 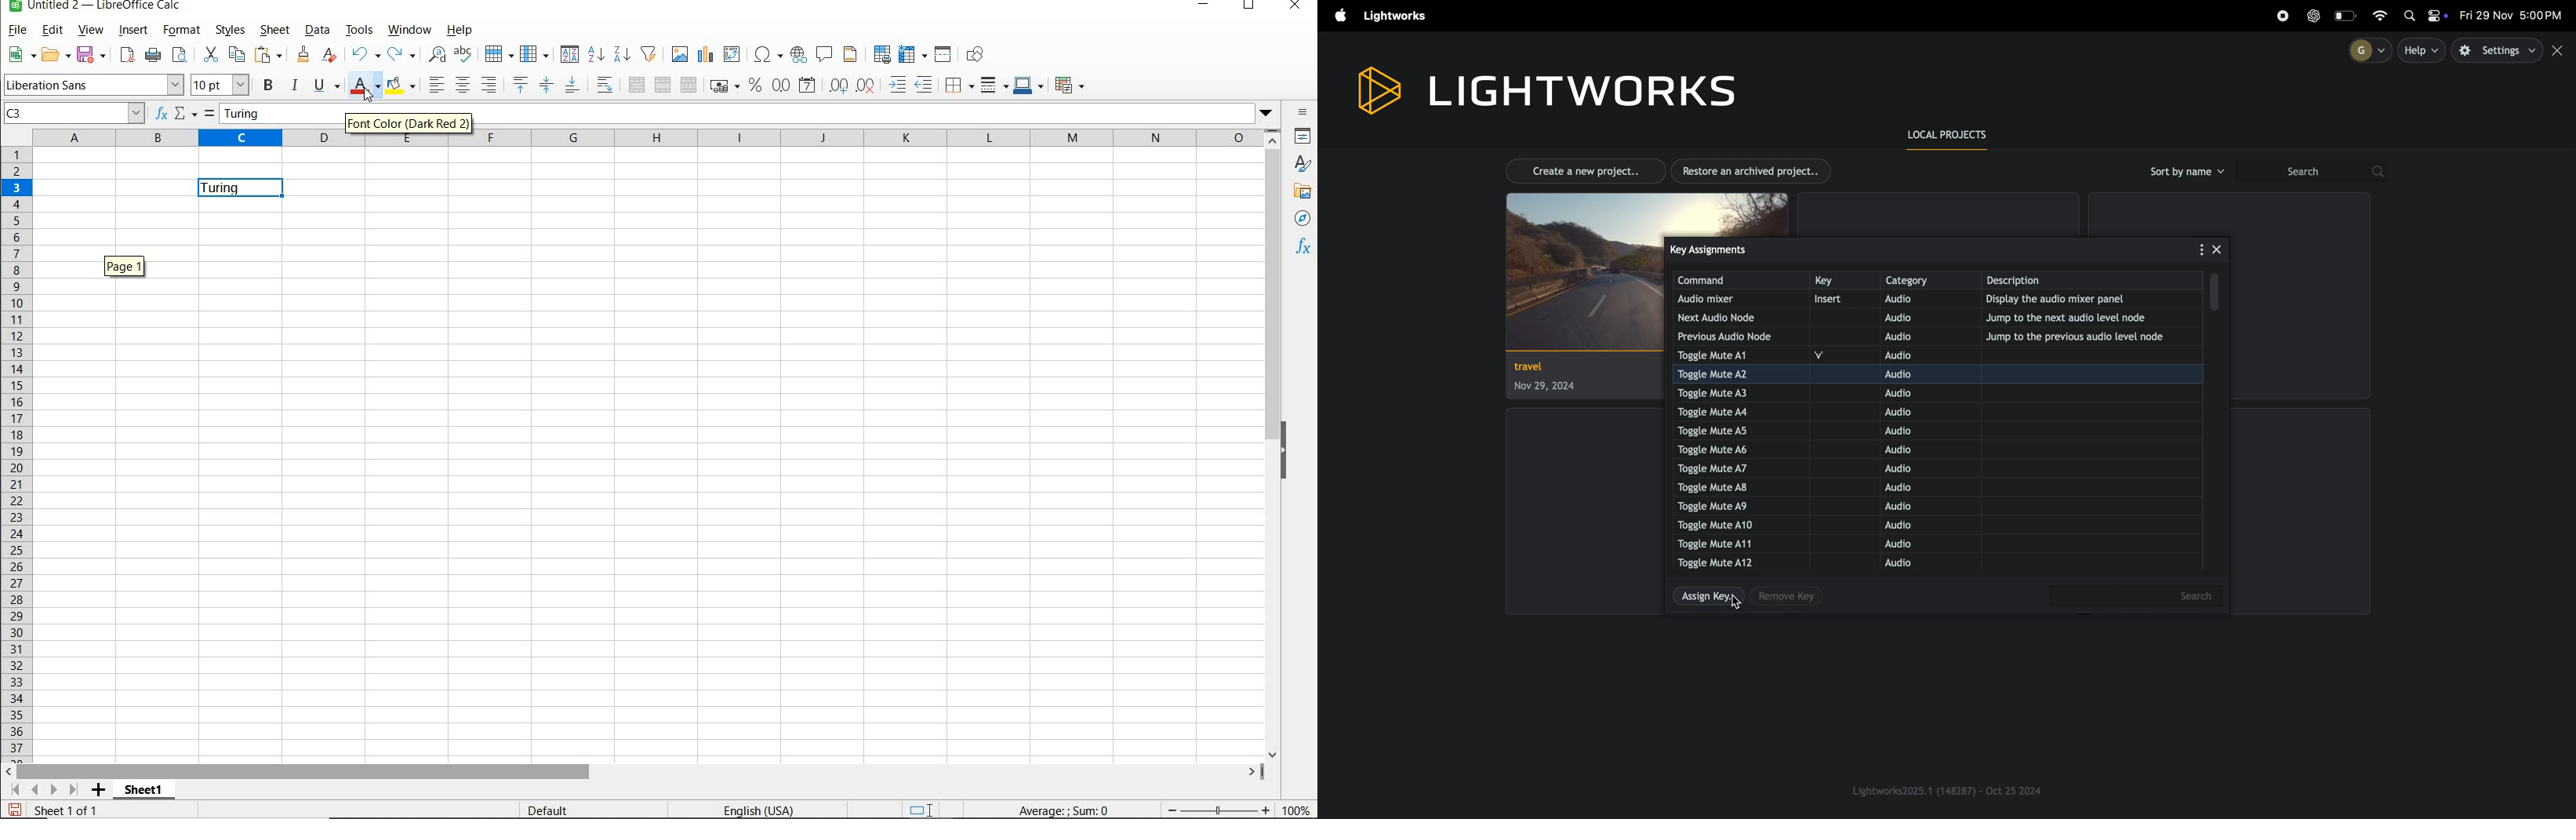 What do you see at coordinates (1916, 335) in the screenshot?
I see `audio` at bounding box center [1916, 335].